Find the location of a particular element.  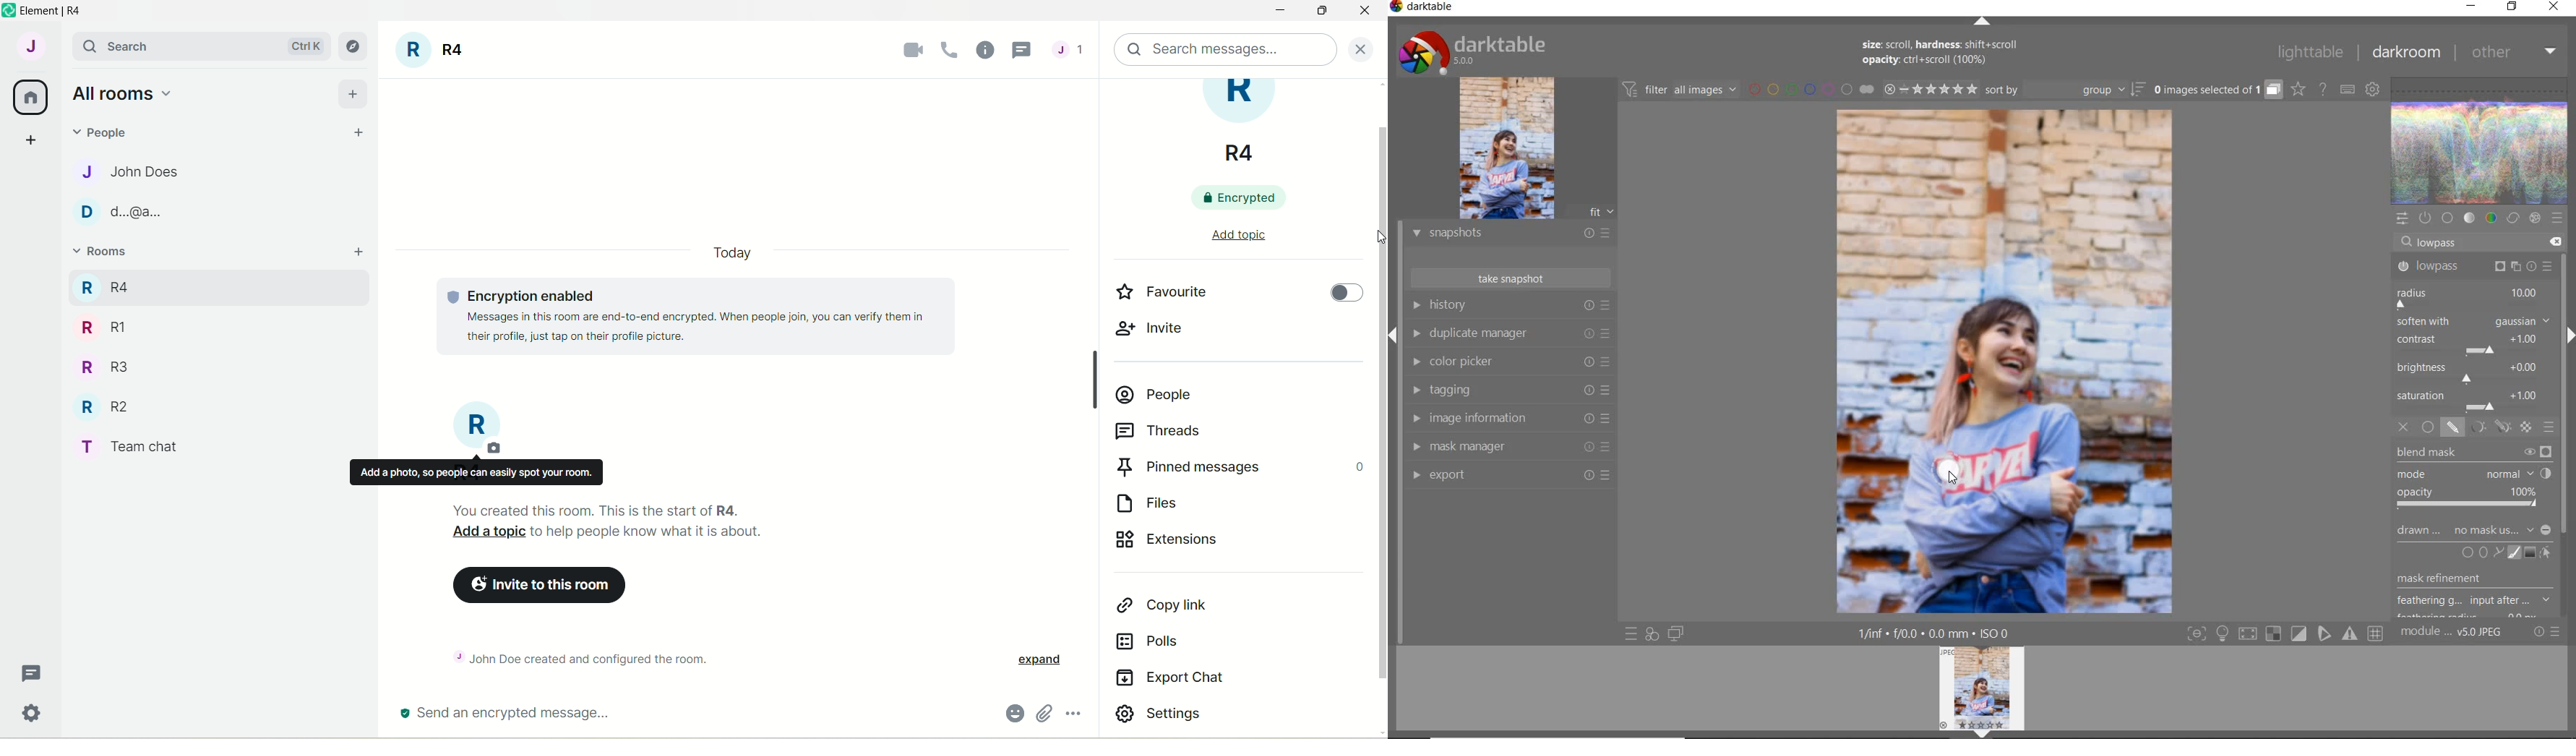

history is located at coordinates (1515, 306).